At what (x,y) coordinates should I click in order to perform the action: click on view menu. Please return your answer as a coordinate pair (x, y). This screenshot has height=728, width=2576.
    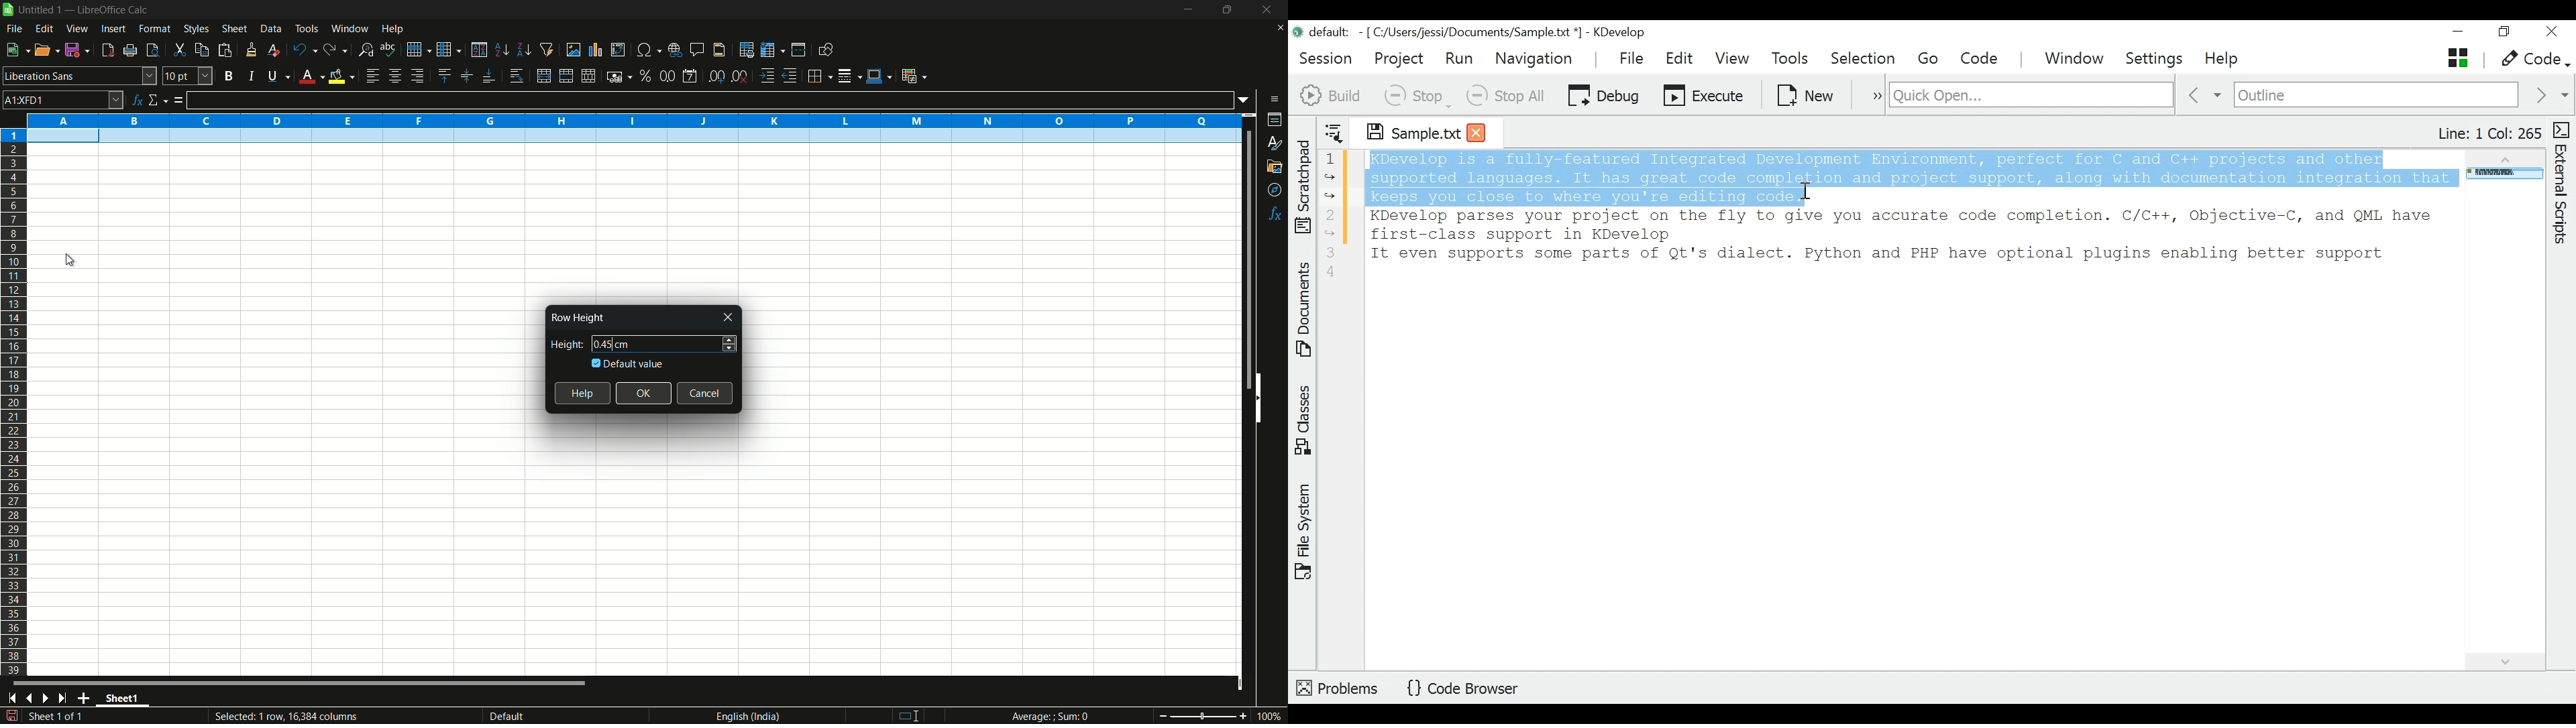
    Looking at the image, I should click on (78, 29).